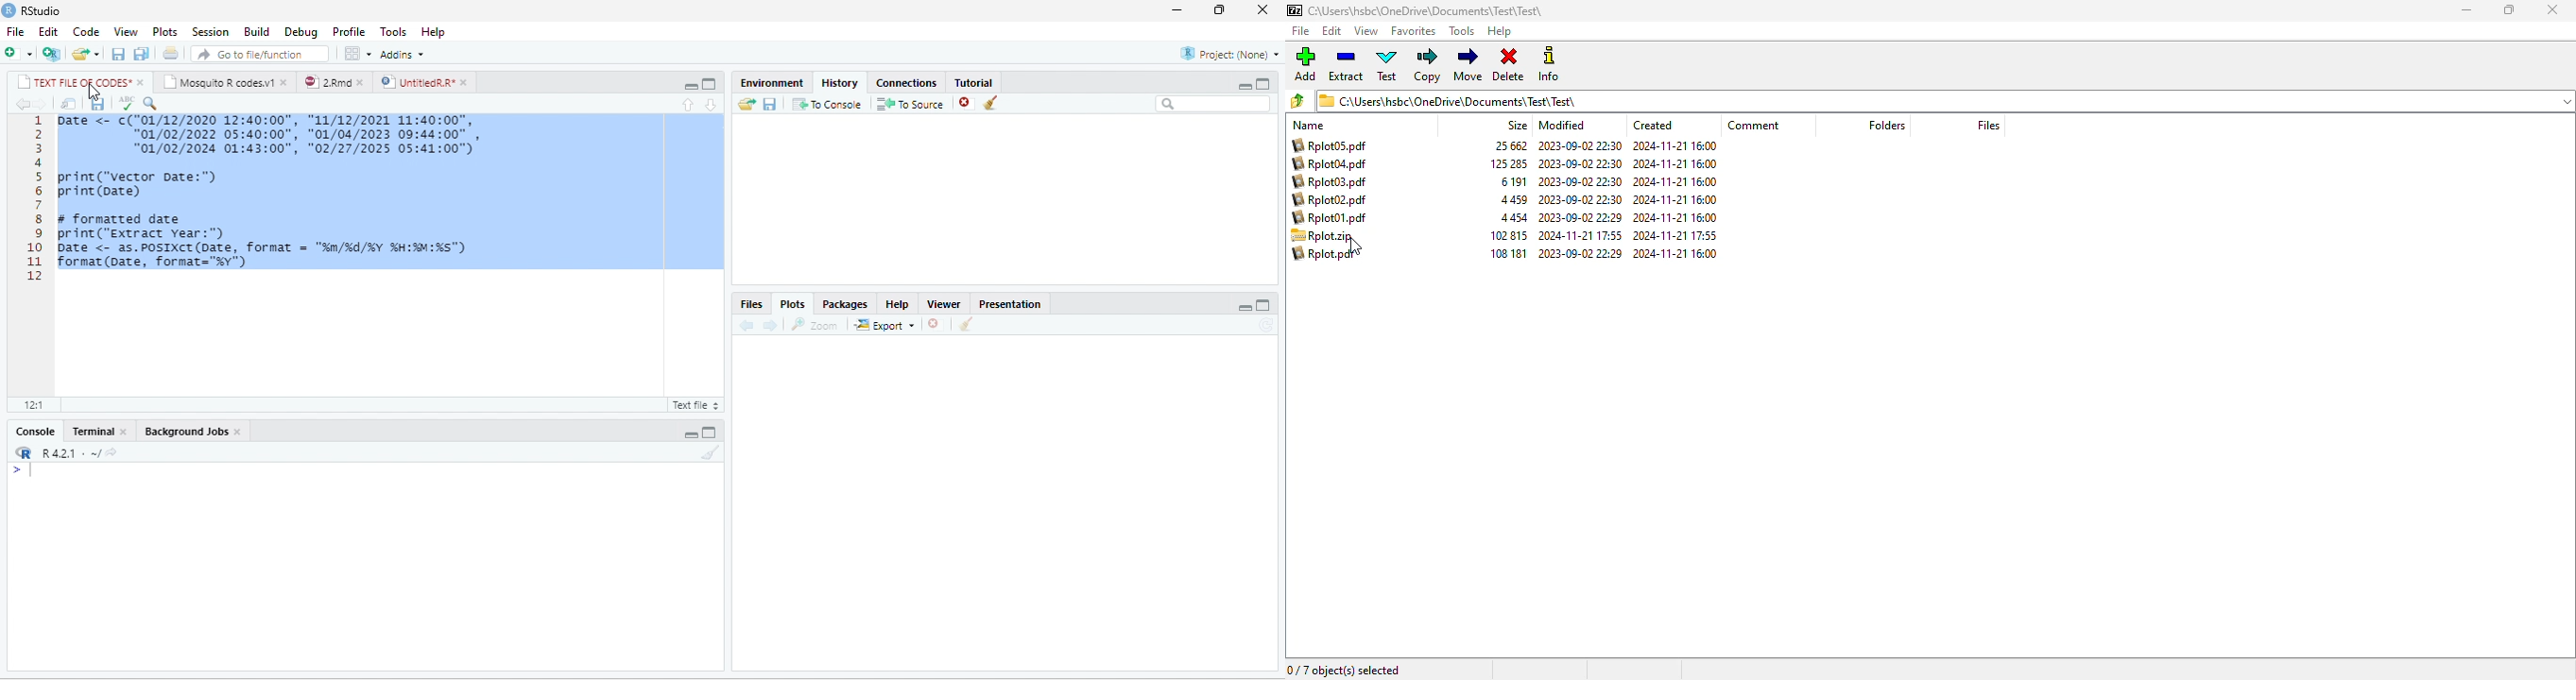  Describe the element at coordinates (1329, 181) in the screenshot. I see `file name` at that location.